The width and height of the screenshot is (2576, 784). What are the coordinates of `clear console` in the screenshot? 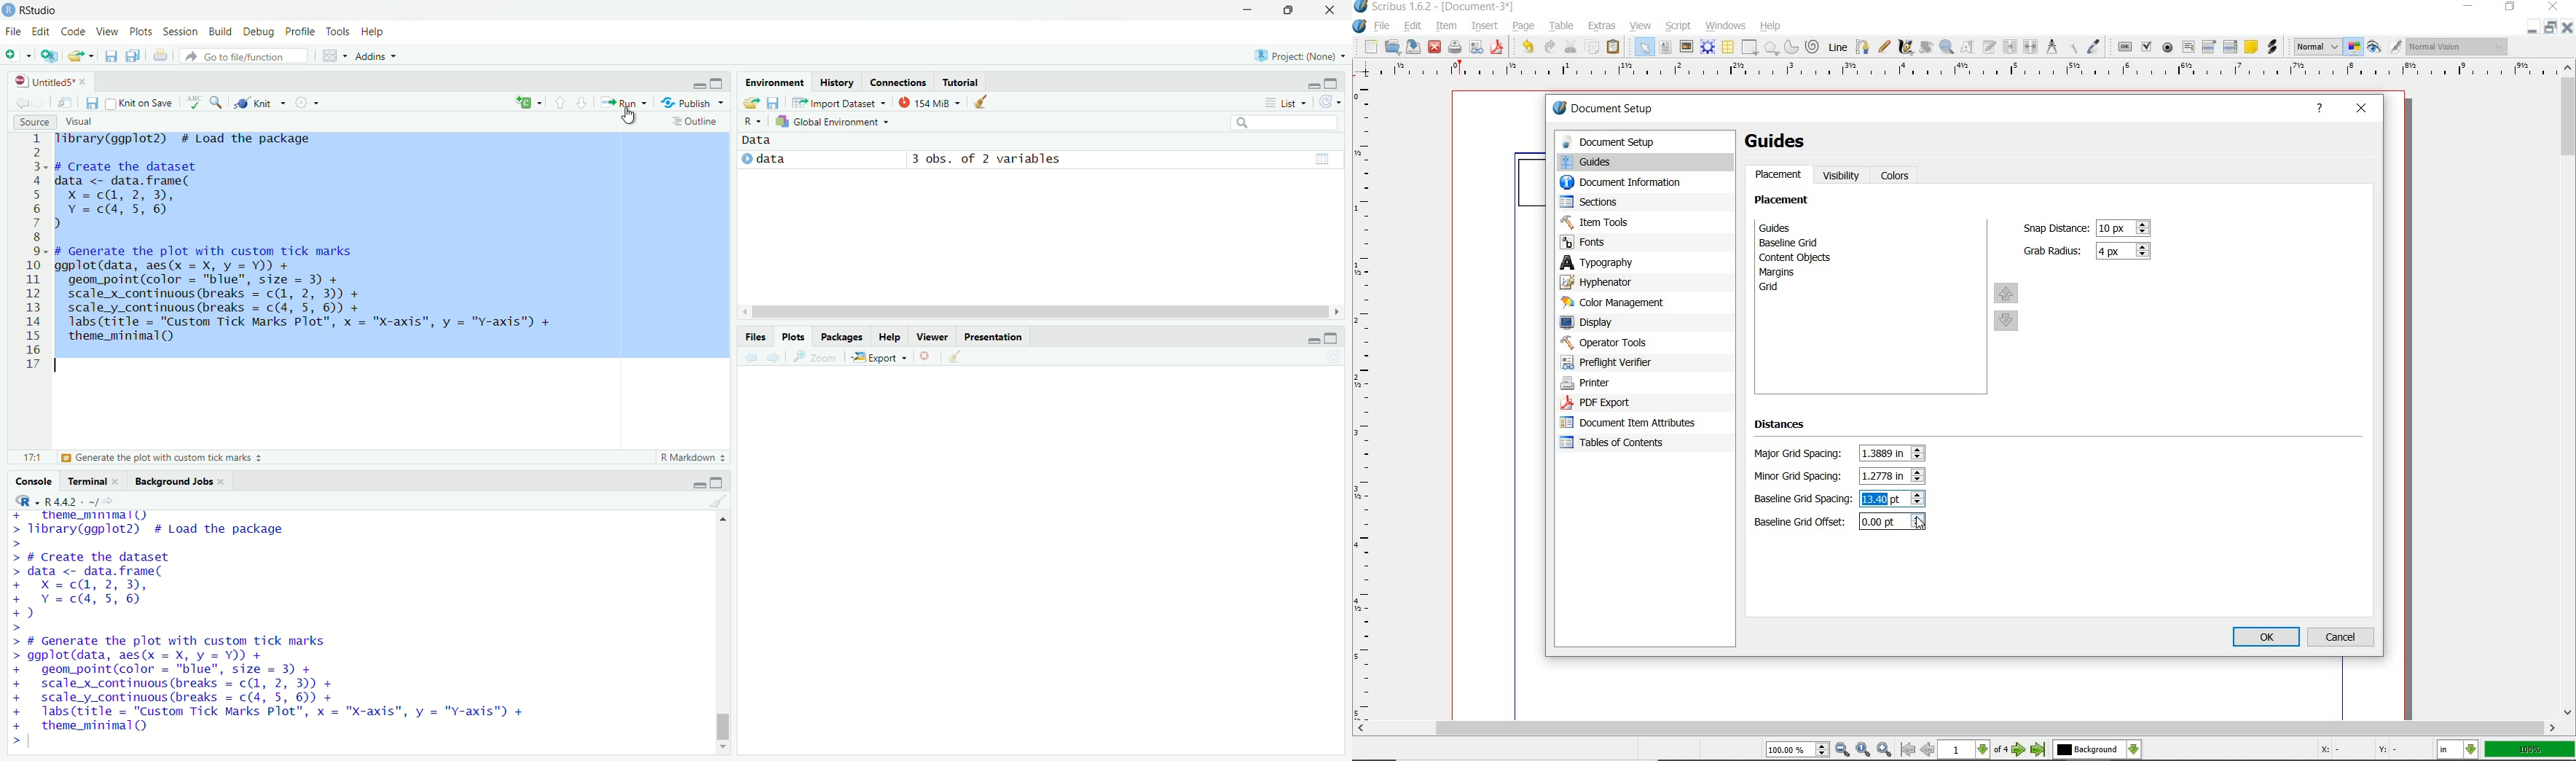 It's located at (718, 501).